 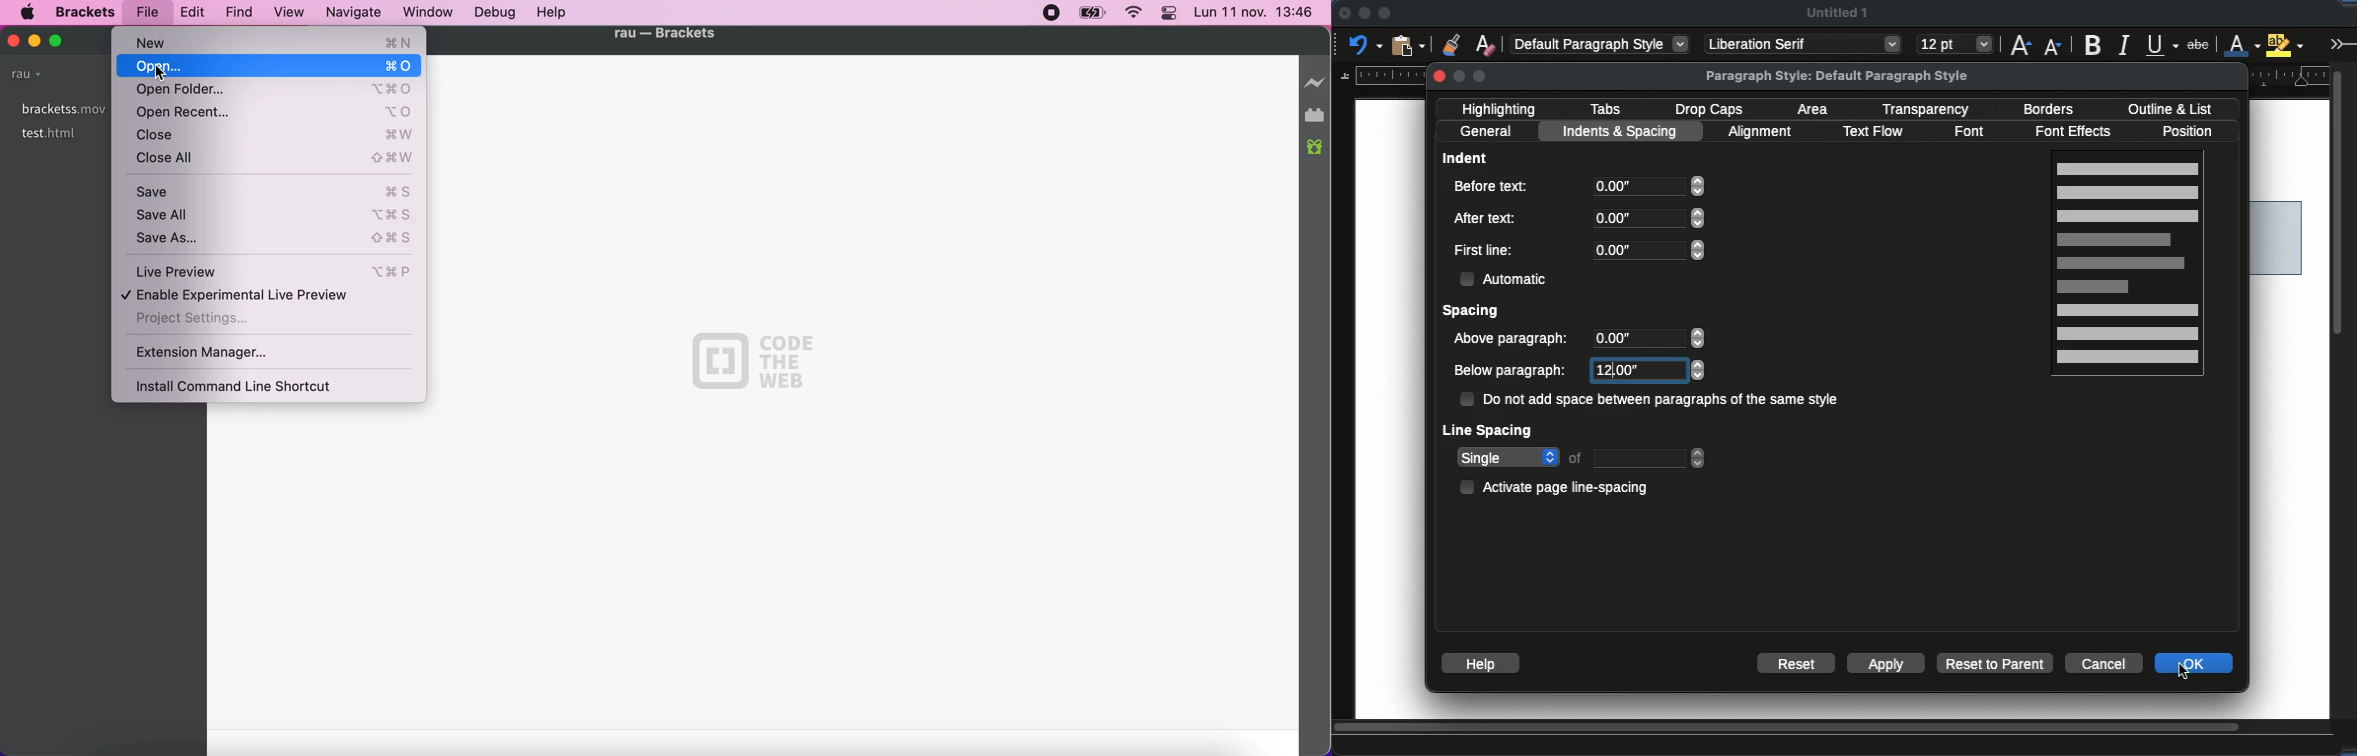 What do you see at coordinates (556, 12) in the screenshot?
I see `help` at bounding box center [556, 12].